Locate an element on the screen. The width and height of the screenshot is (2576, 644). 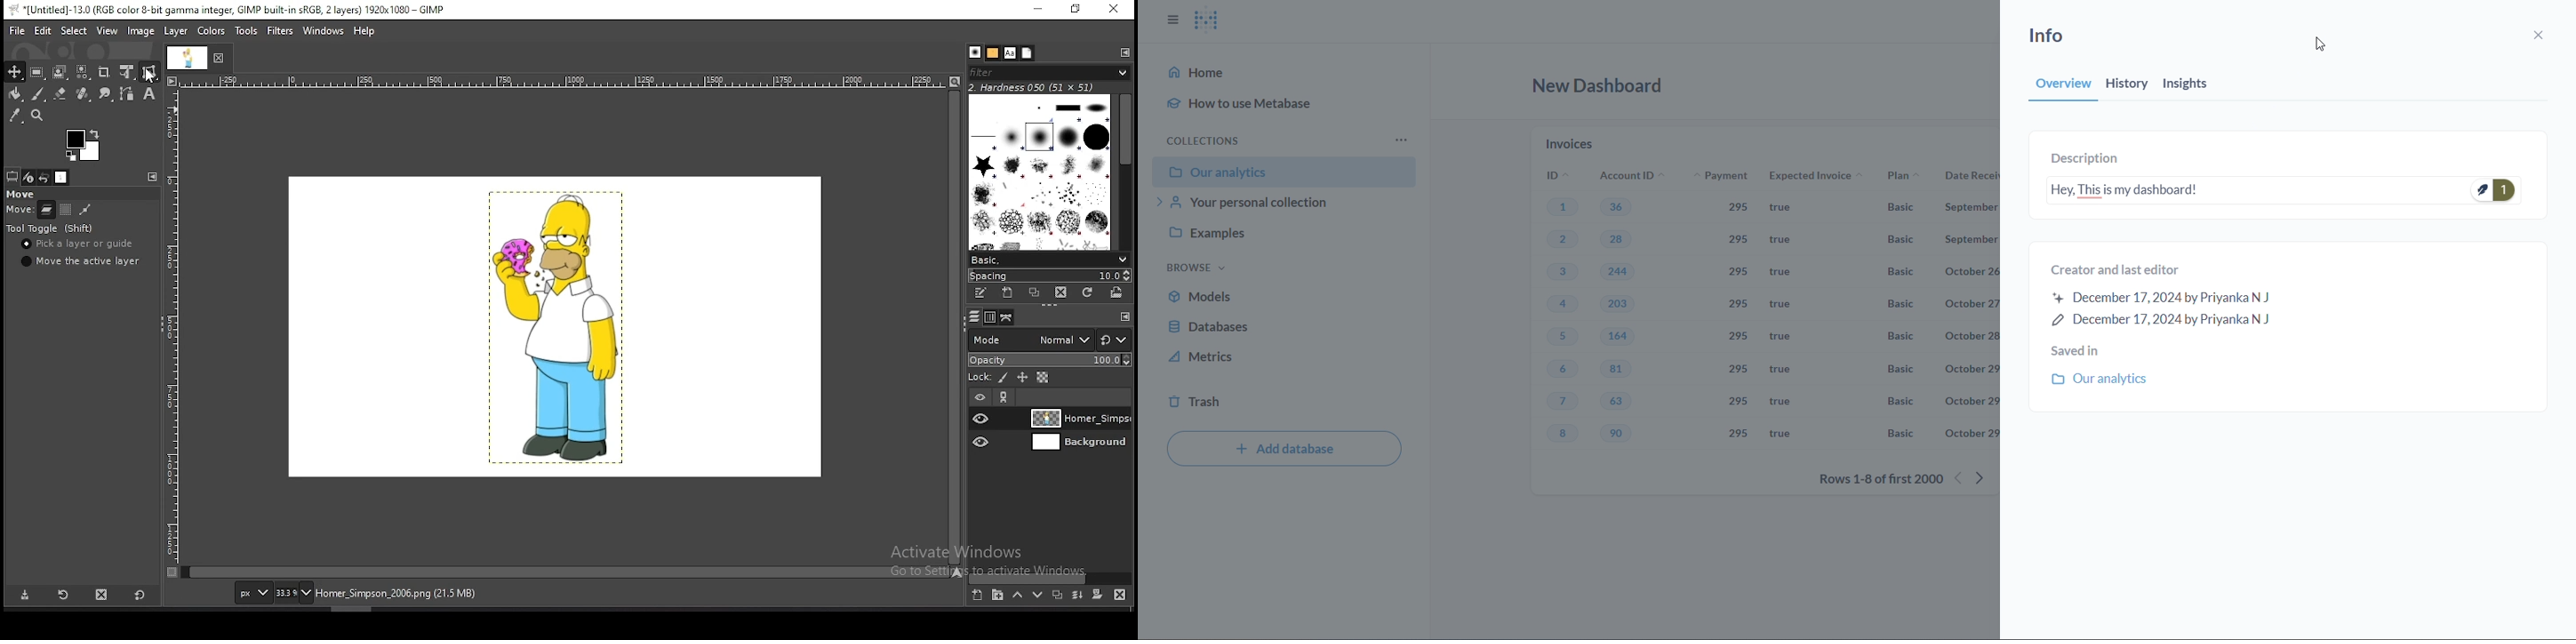
5 is located at coordinates (1563, 337).